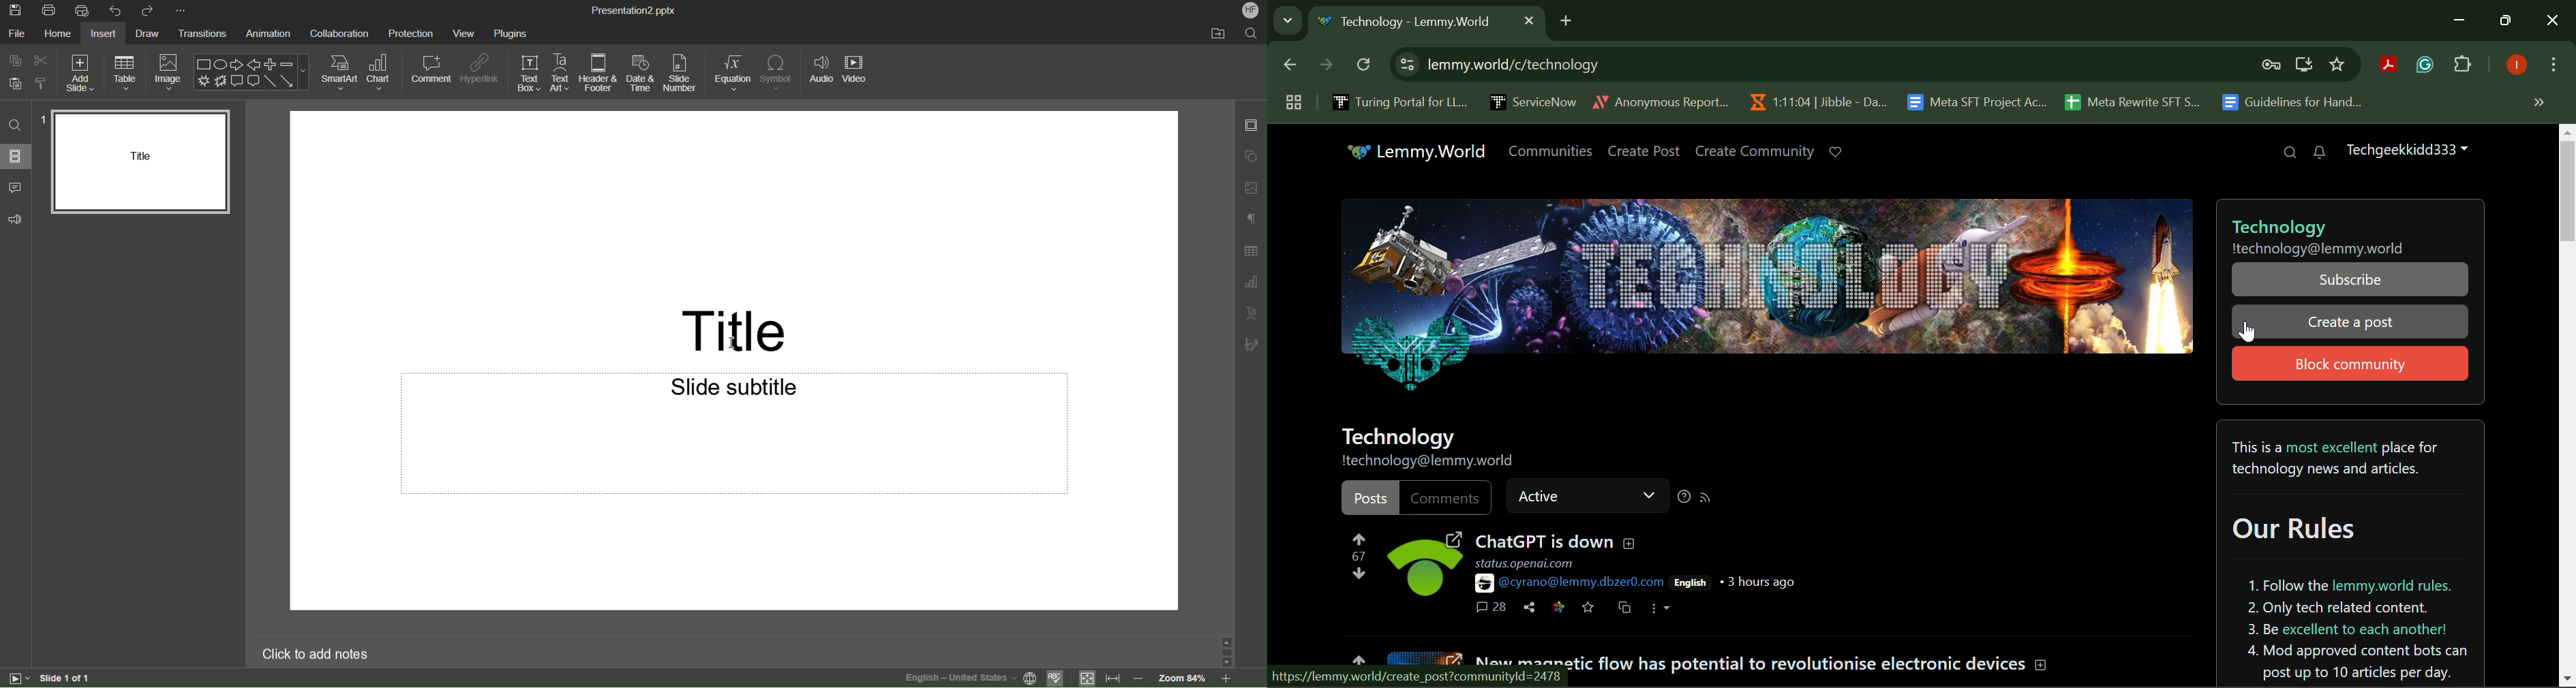  I want to click on paste, so click(18, 85).